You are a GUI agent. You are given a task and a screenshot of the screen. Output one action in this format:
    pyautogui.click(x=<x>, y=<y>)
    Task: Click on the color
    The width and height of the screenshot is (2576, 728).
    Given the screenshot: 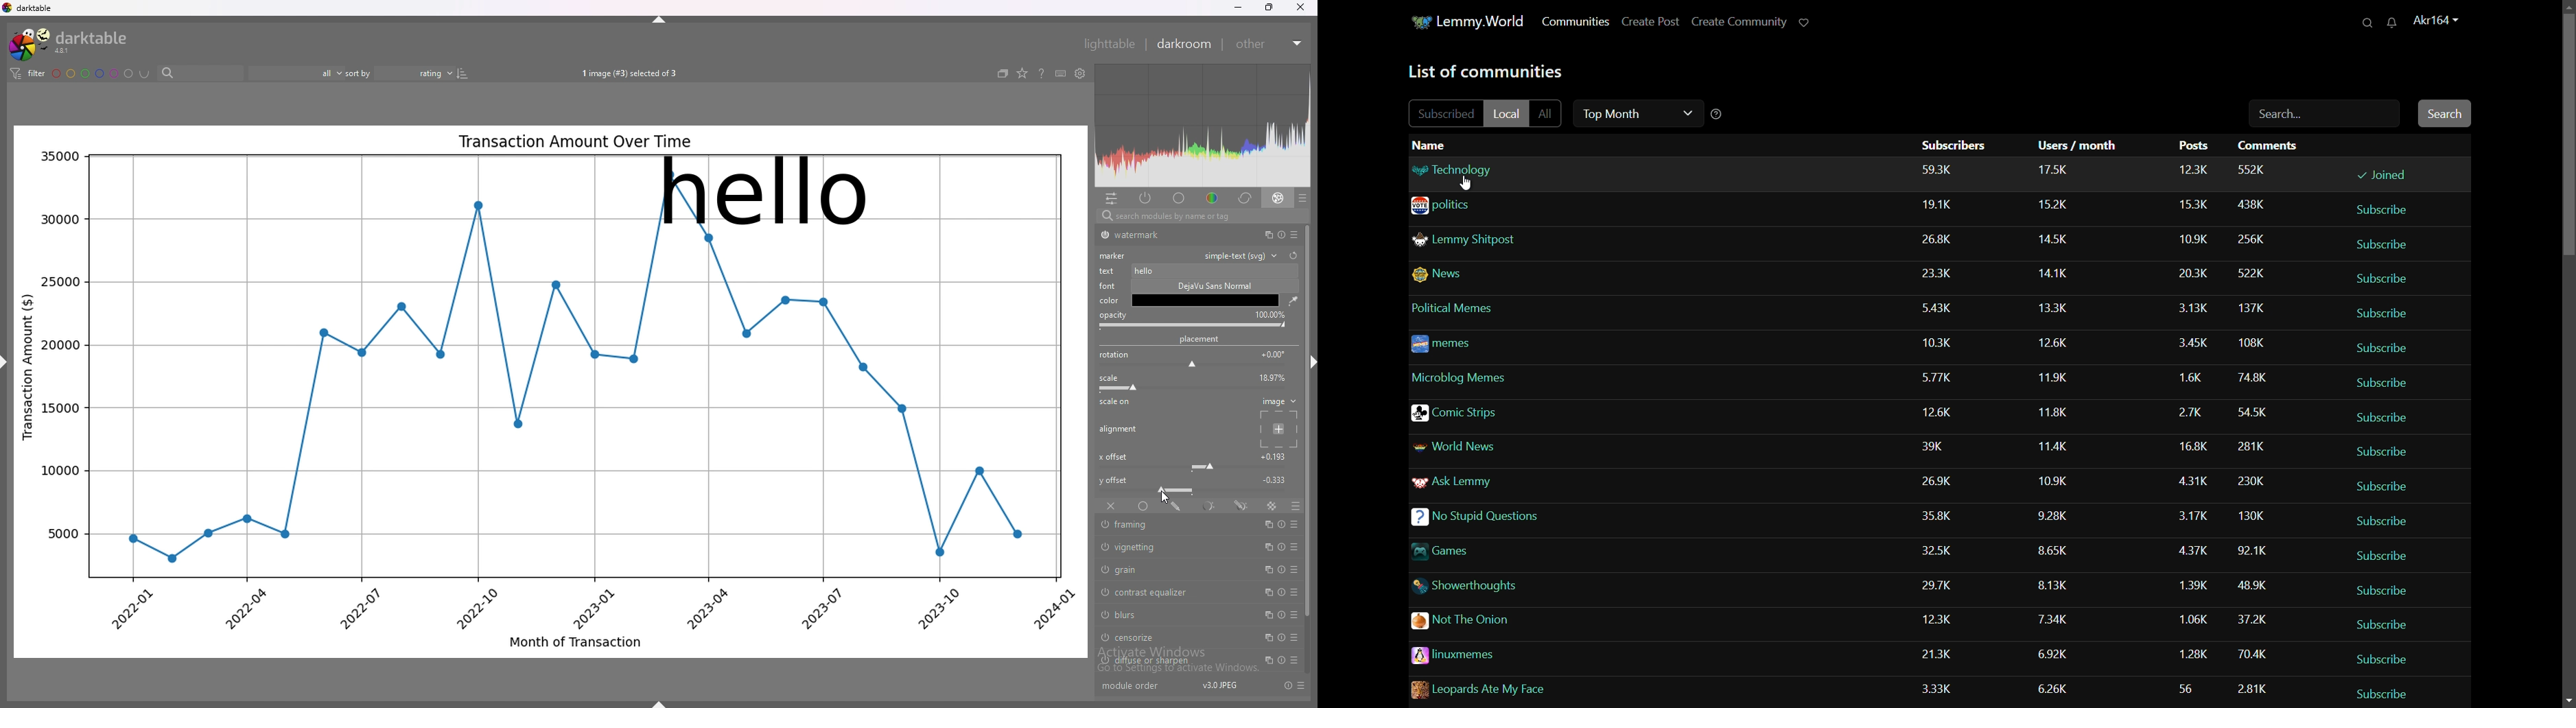 What is the action you would take?
    pyautogui.click(x=1210, y=198)
    